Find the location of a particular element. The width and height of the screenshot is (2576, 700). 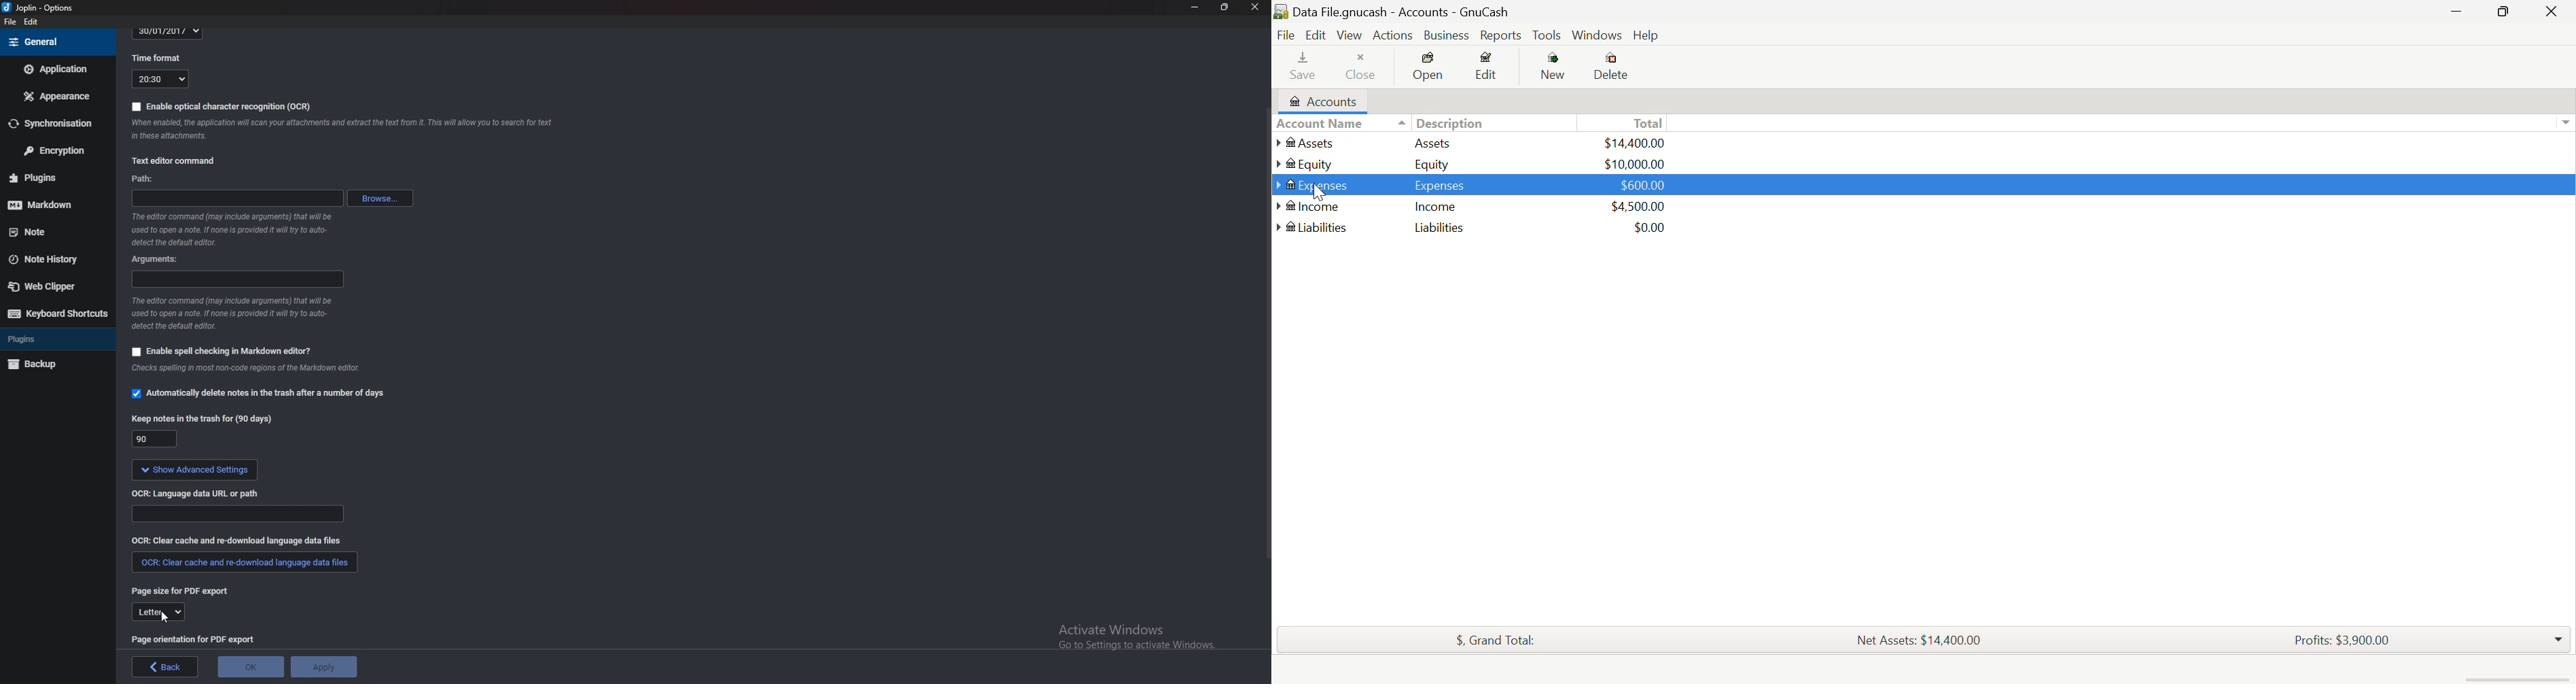

Delete is located at coordinates (1615, 67).